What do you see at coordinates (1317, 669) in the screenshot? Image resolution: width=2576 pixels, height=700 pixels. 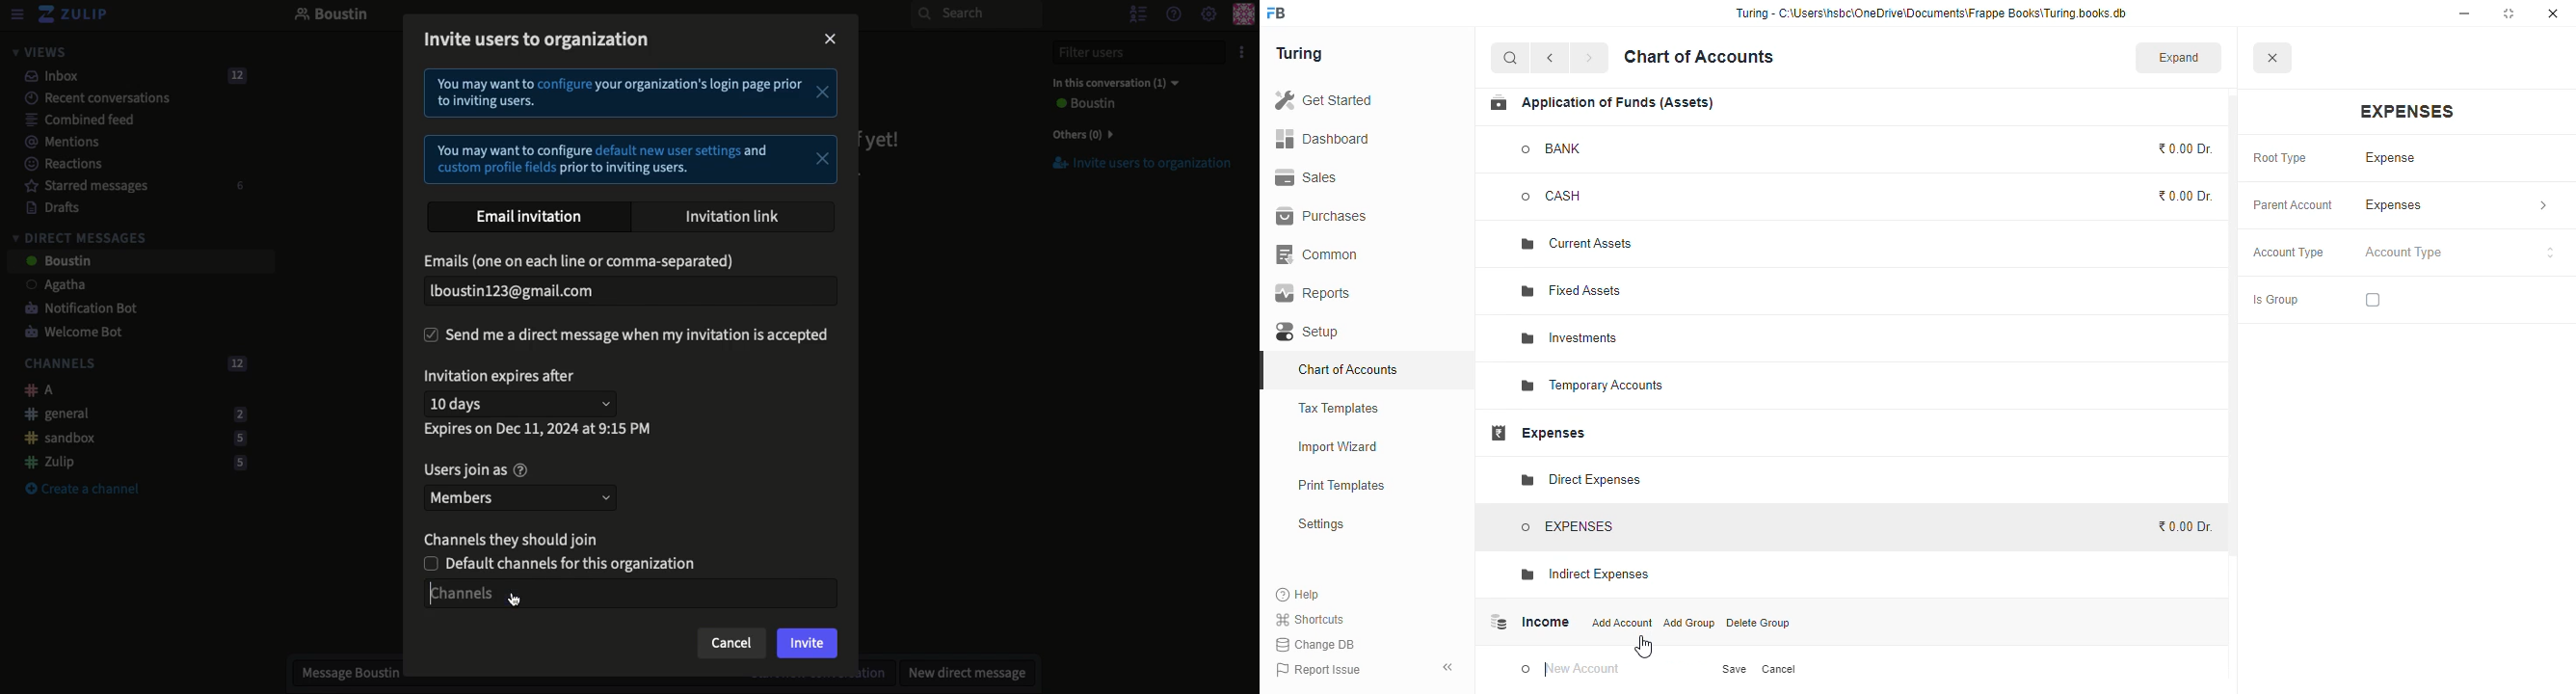 I see `report issue` at bounding box center [1317, 669].